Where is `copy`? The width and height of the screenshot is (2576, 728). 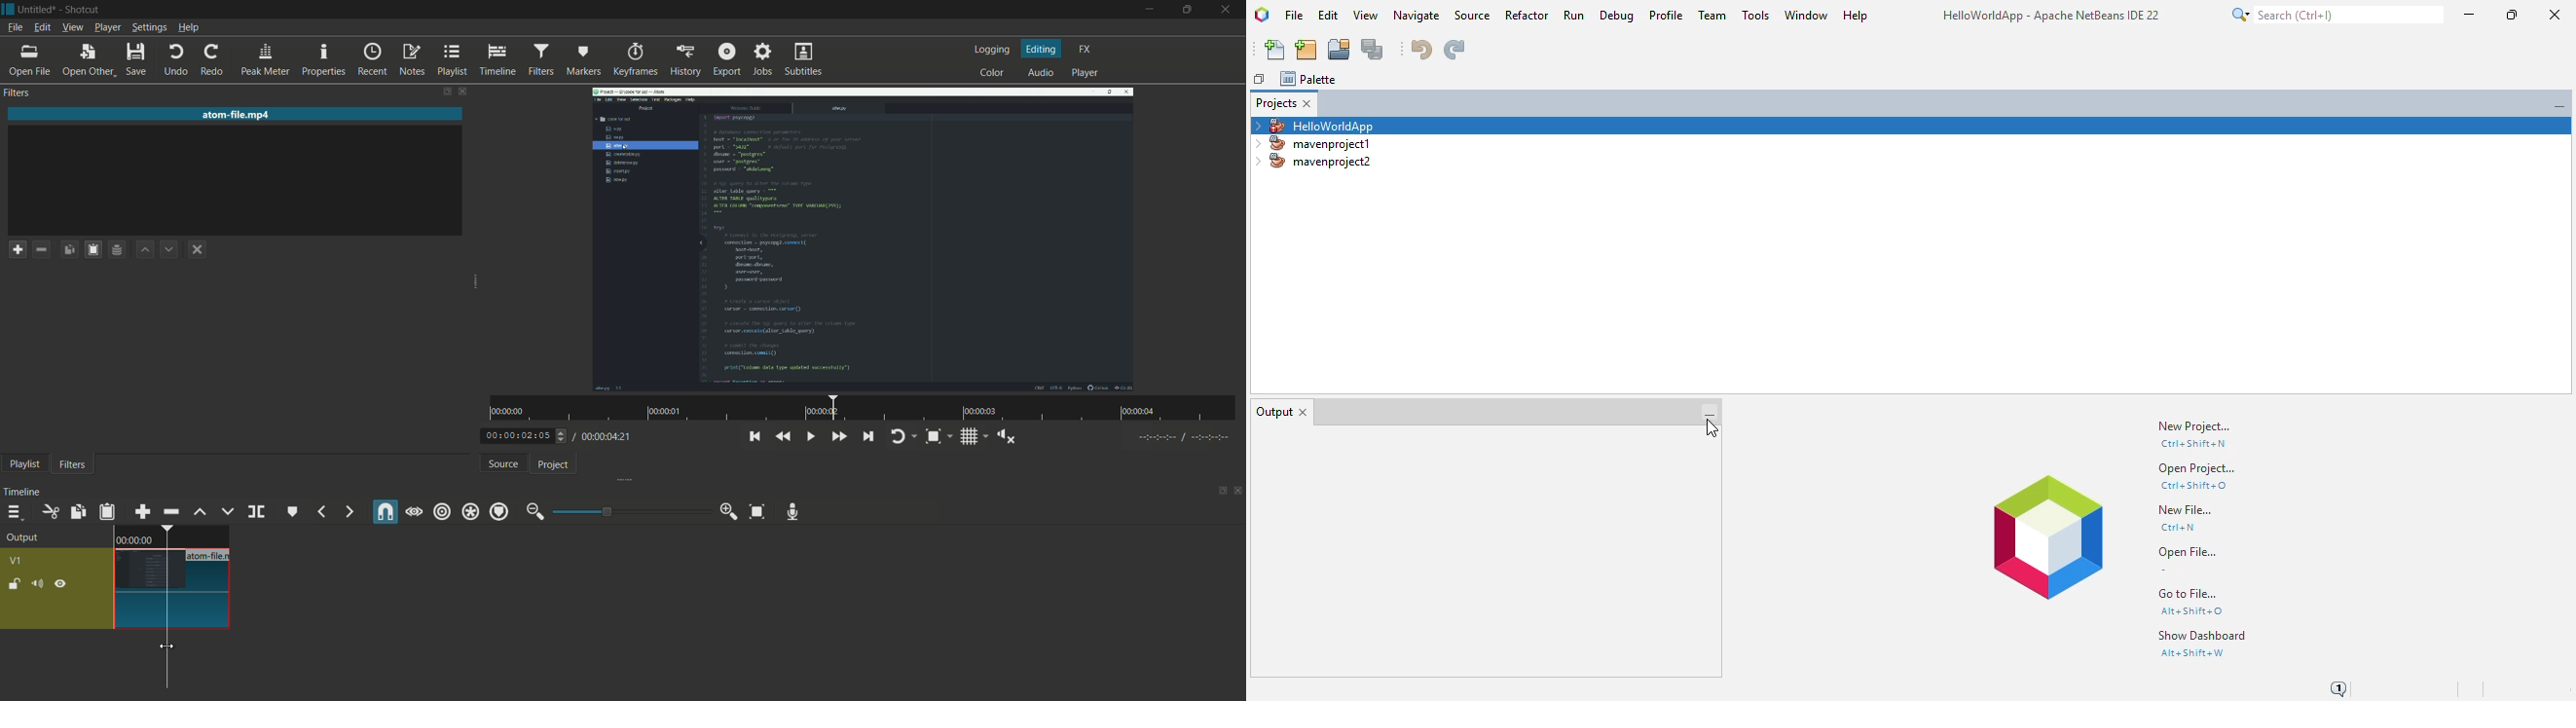 copy is located at coordinates (77, 511).